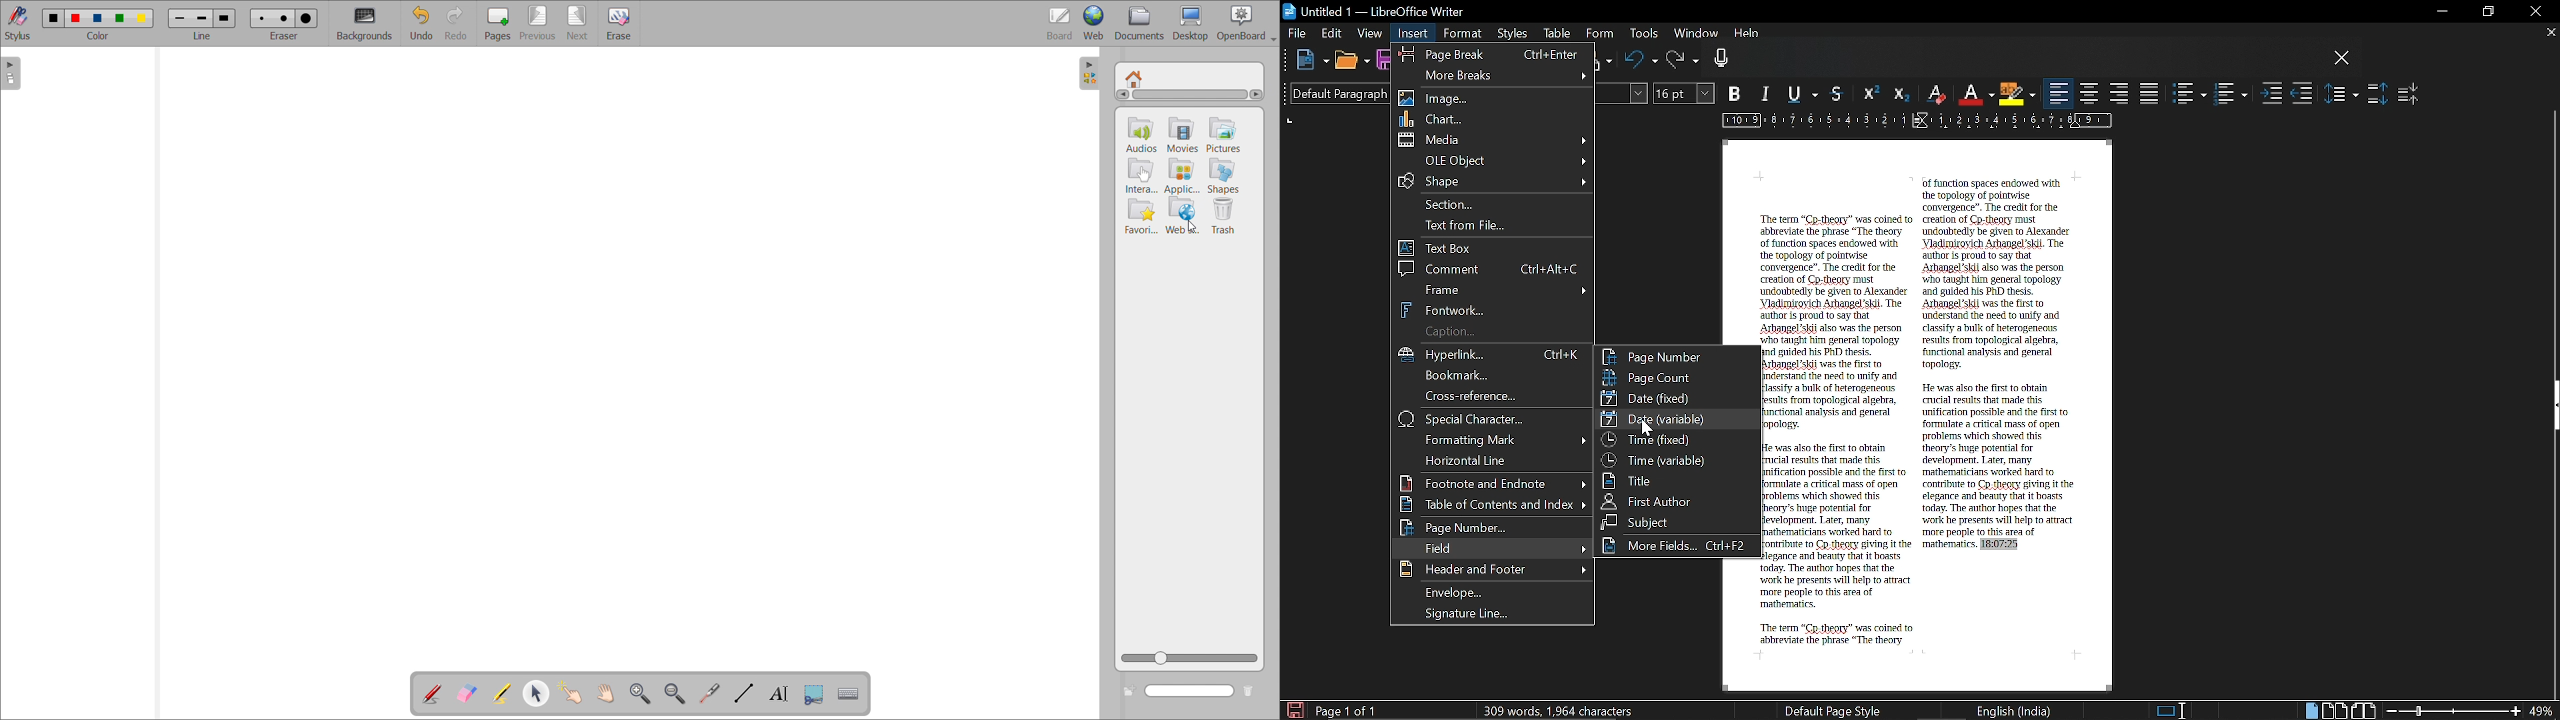 The image size is (2576, 728). I want to click on cross reference, so click(1491, 396).